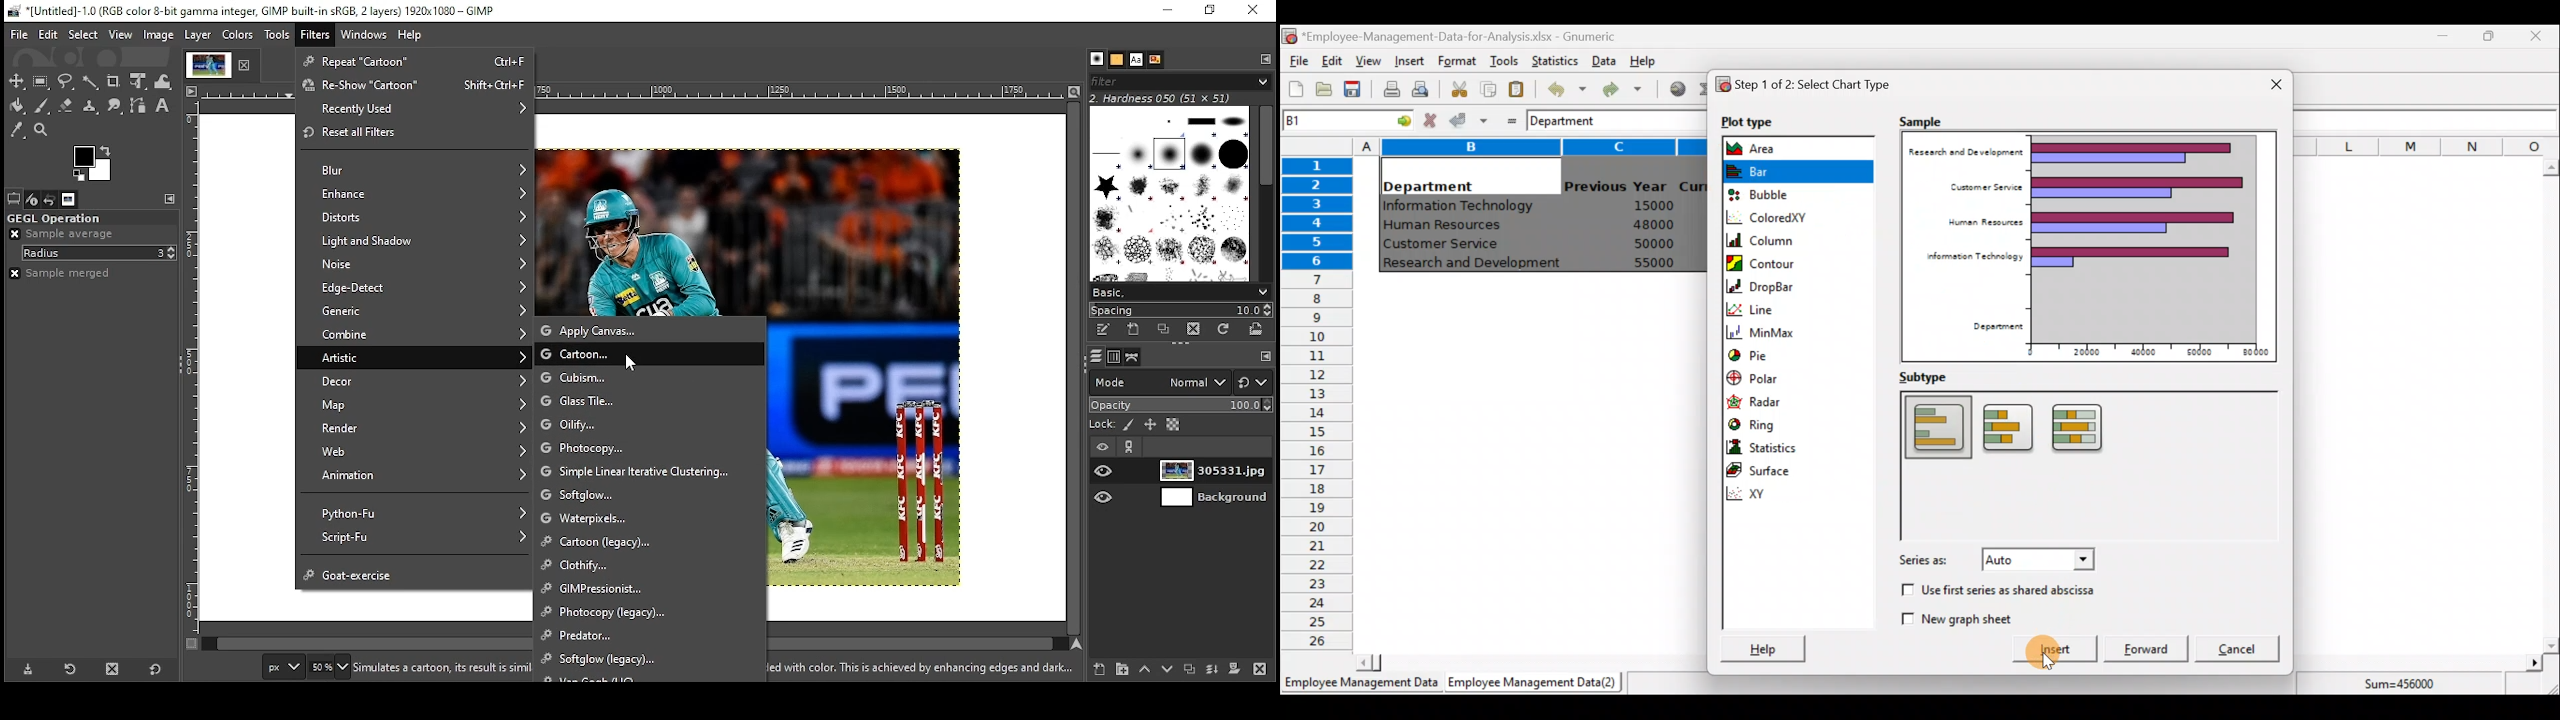  Describe the element at coordinates (1449, 226) in the screenshot. I see `Human Resources` at that location.